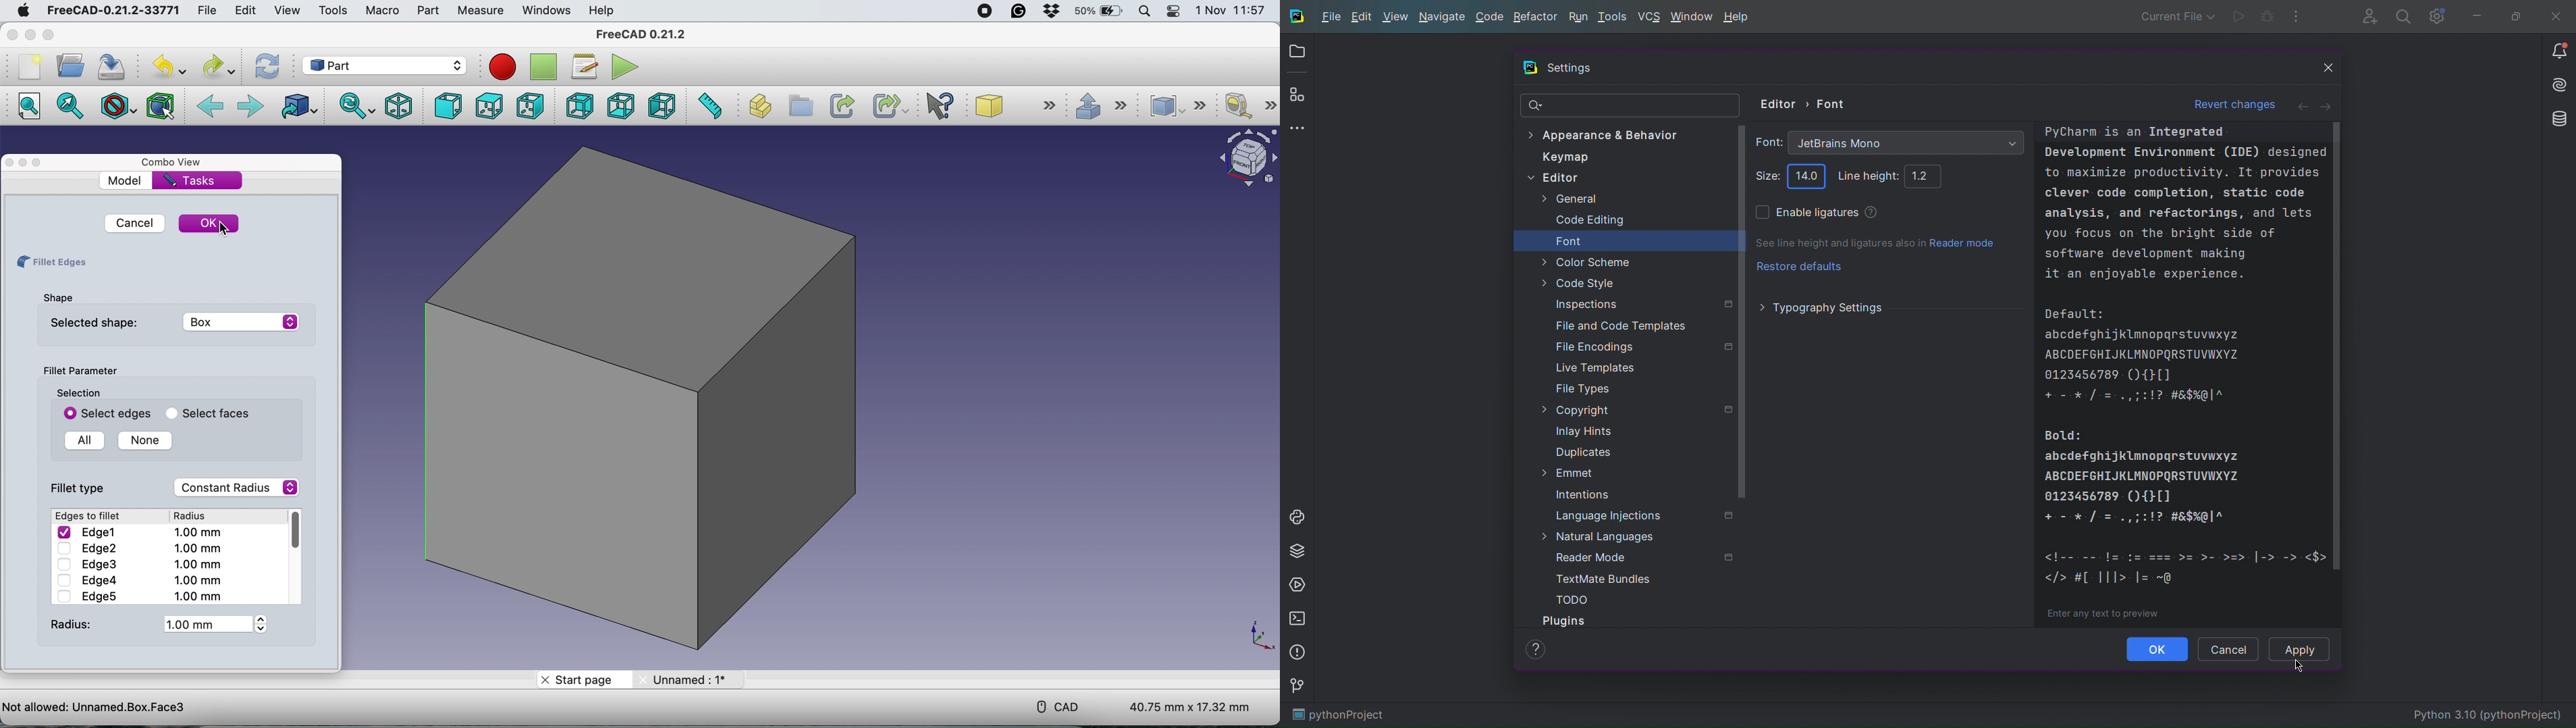  Describe the element at coordinates (1180, 106) in the screenshot. I see `compound tools` at that location.